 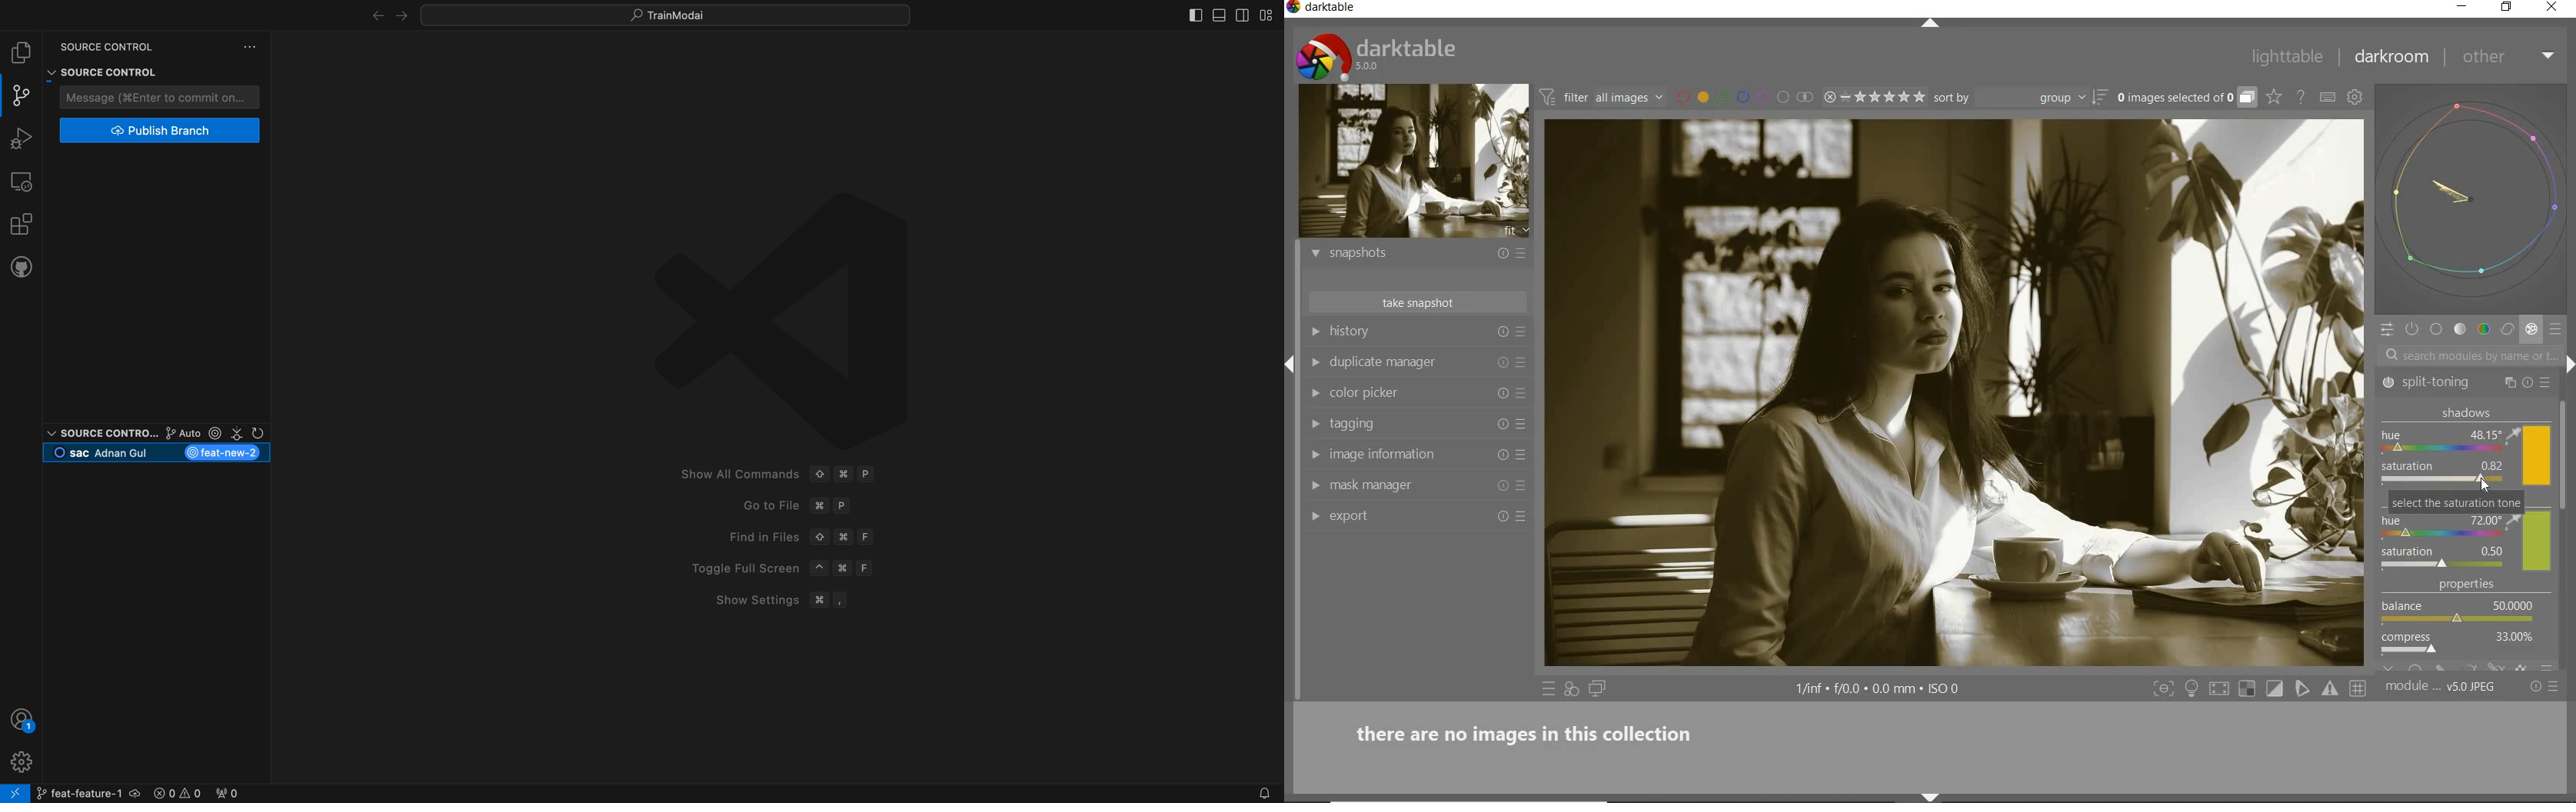 What do you see at coordinates (2546, 687) in the screenshot?
I see `reset or preset & preferences` at bounding box center [2546, 687].